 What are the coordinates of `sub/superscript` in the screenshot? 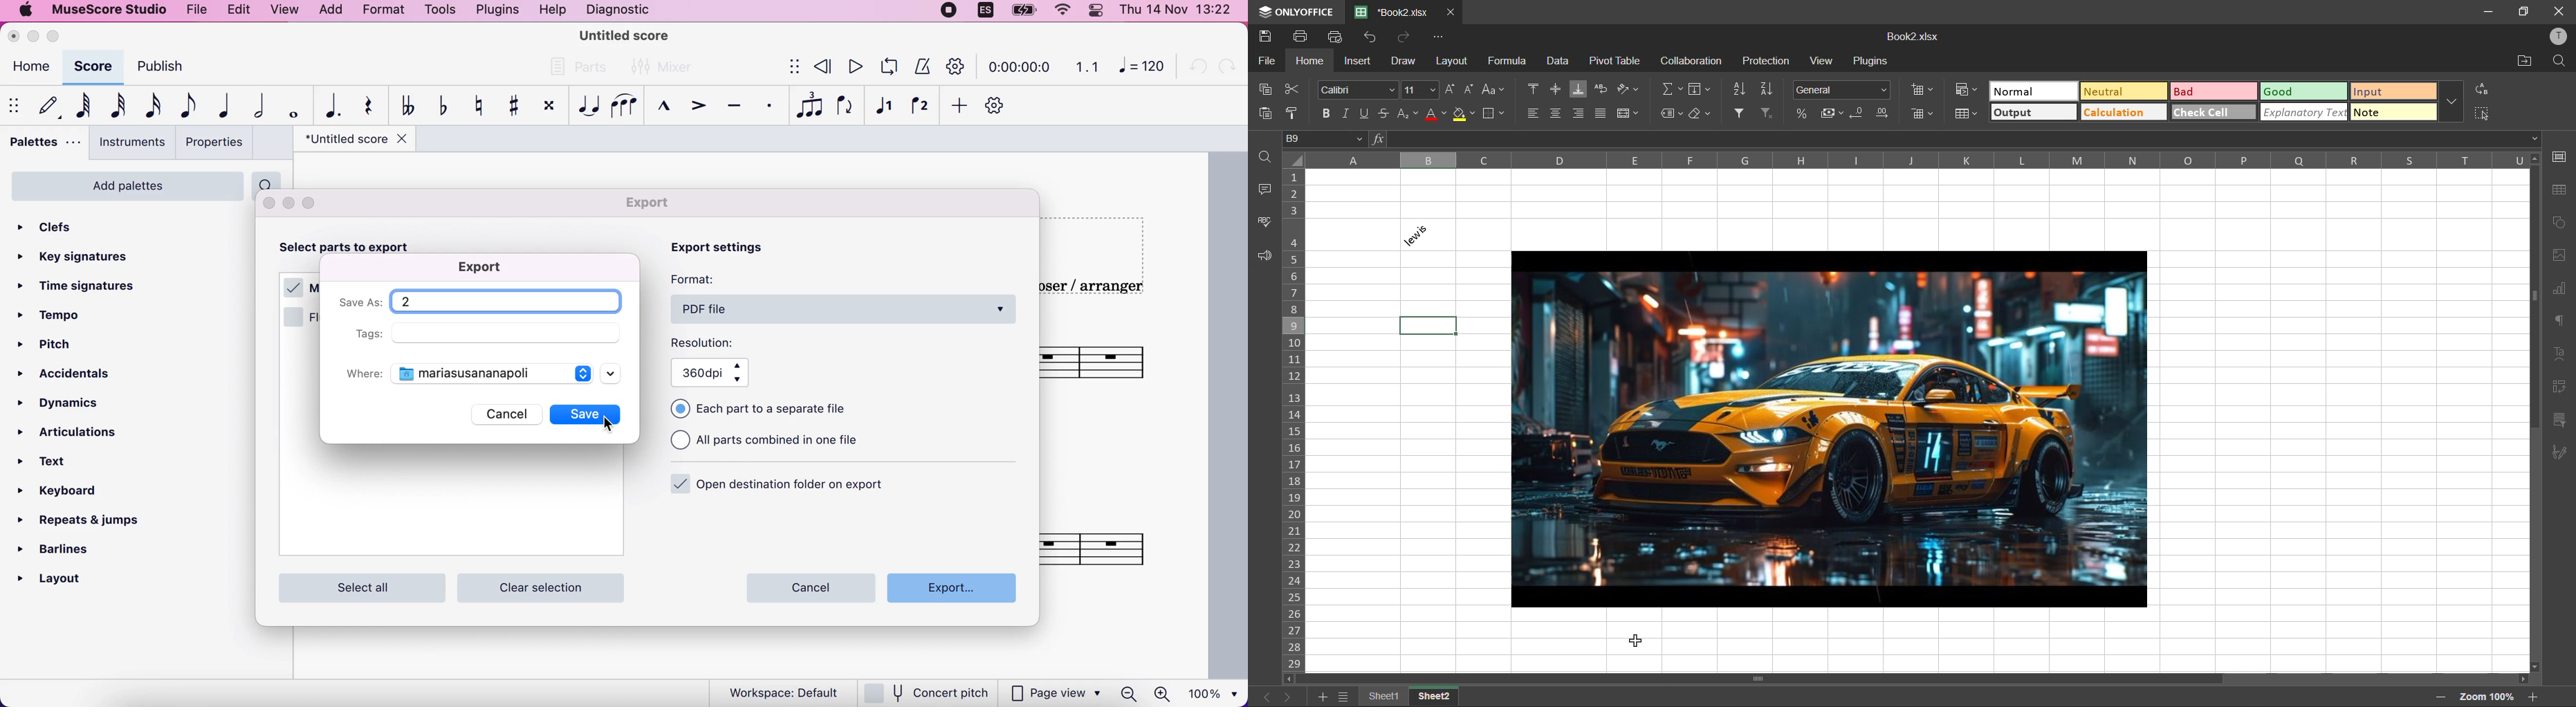 It's located at (1408, 114).